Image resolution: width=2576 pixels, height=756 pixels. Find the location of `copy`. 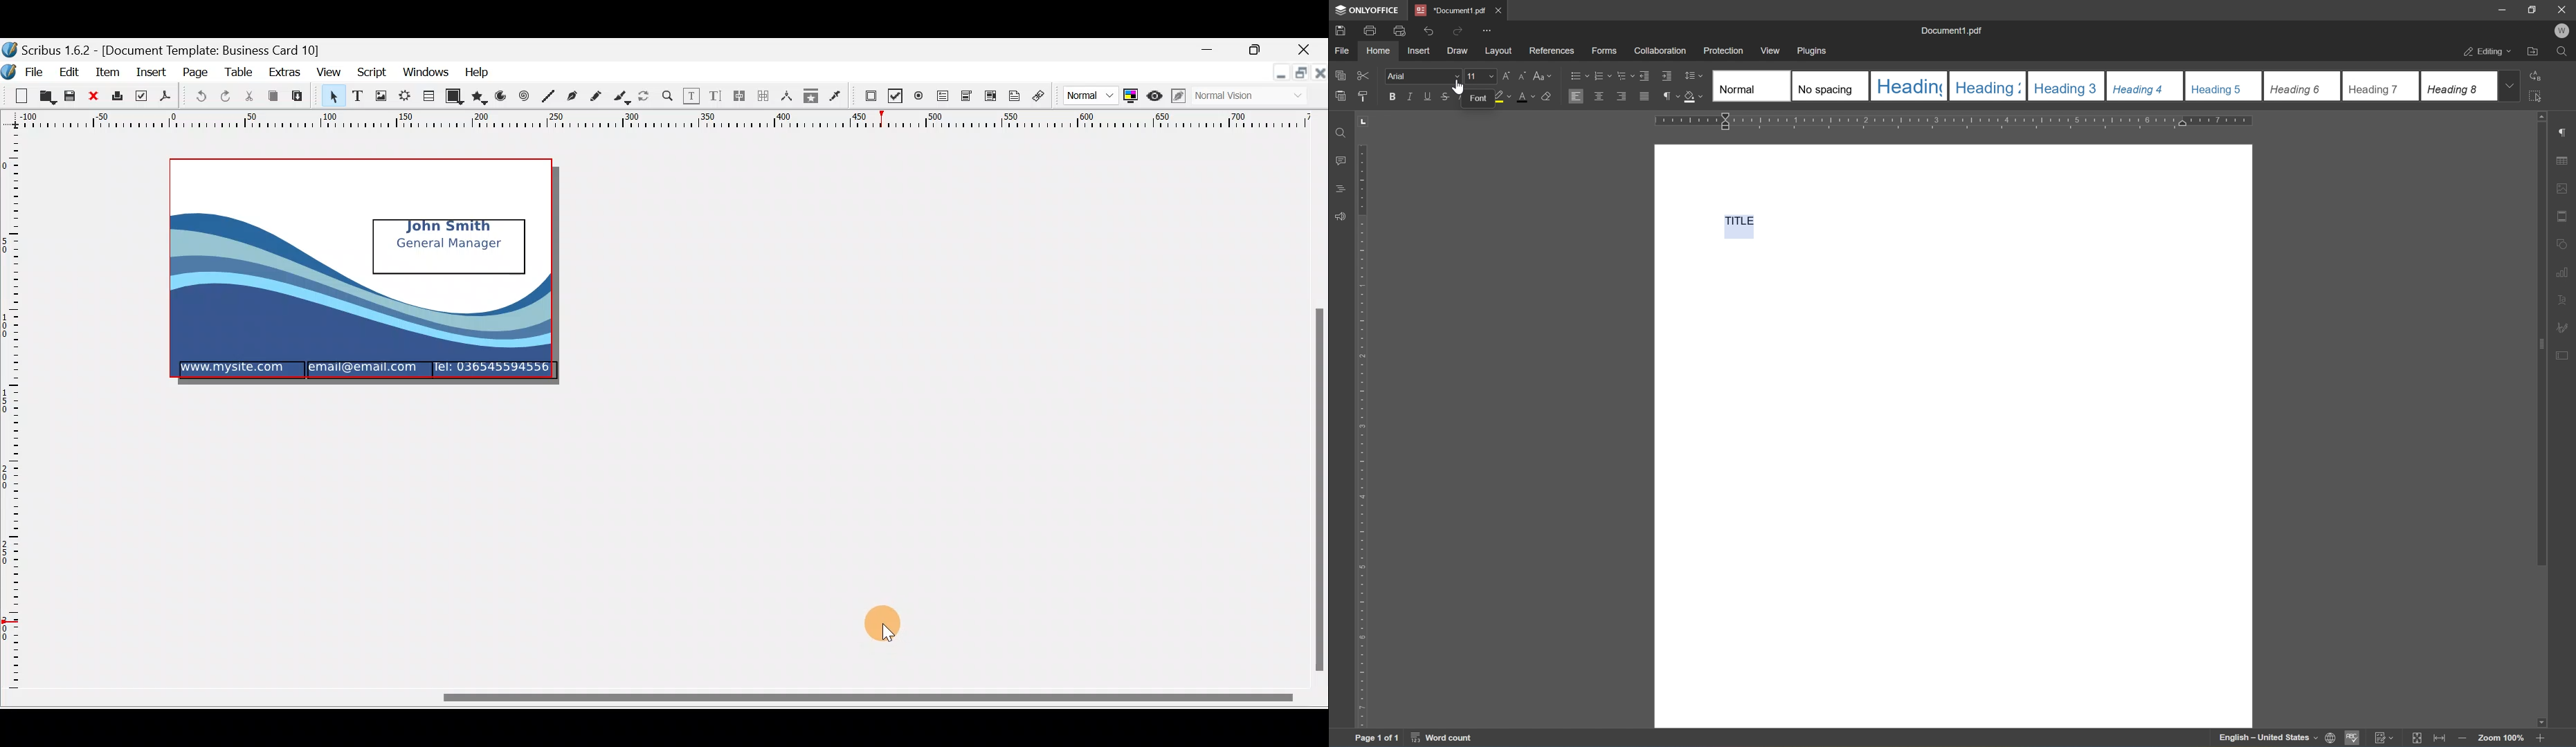

copy is located at coordinates (1338, 76).